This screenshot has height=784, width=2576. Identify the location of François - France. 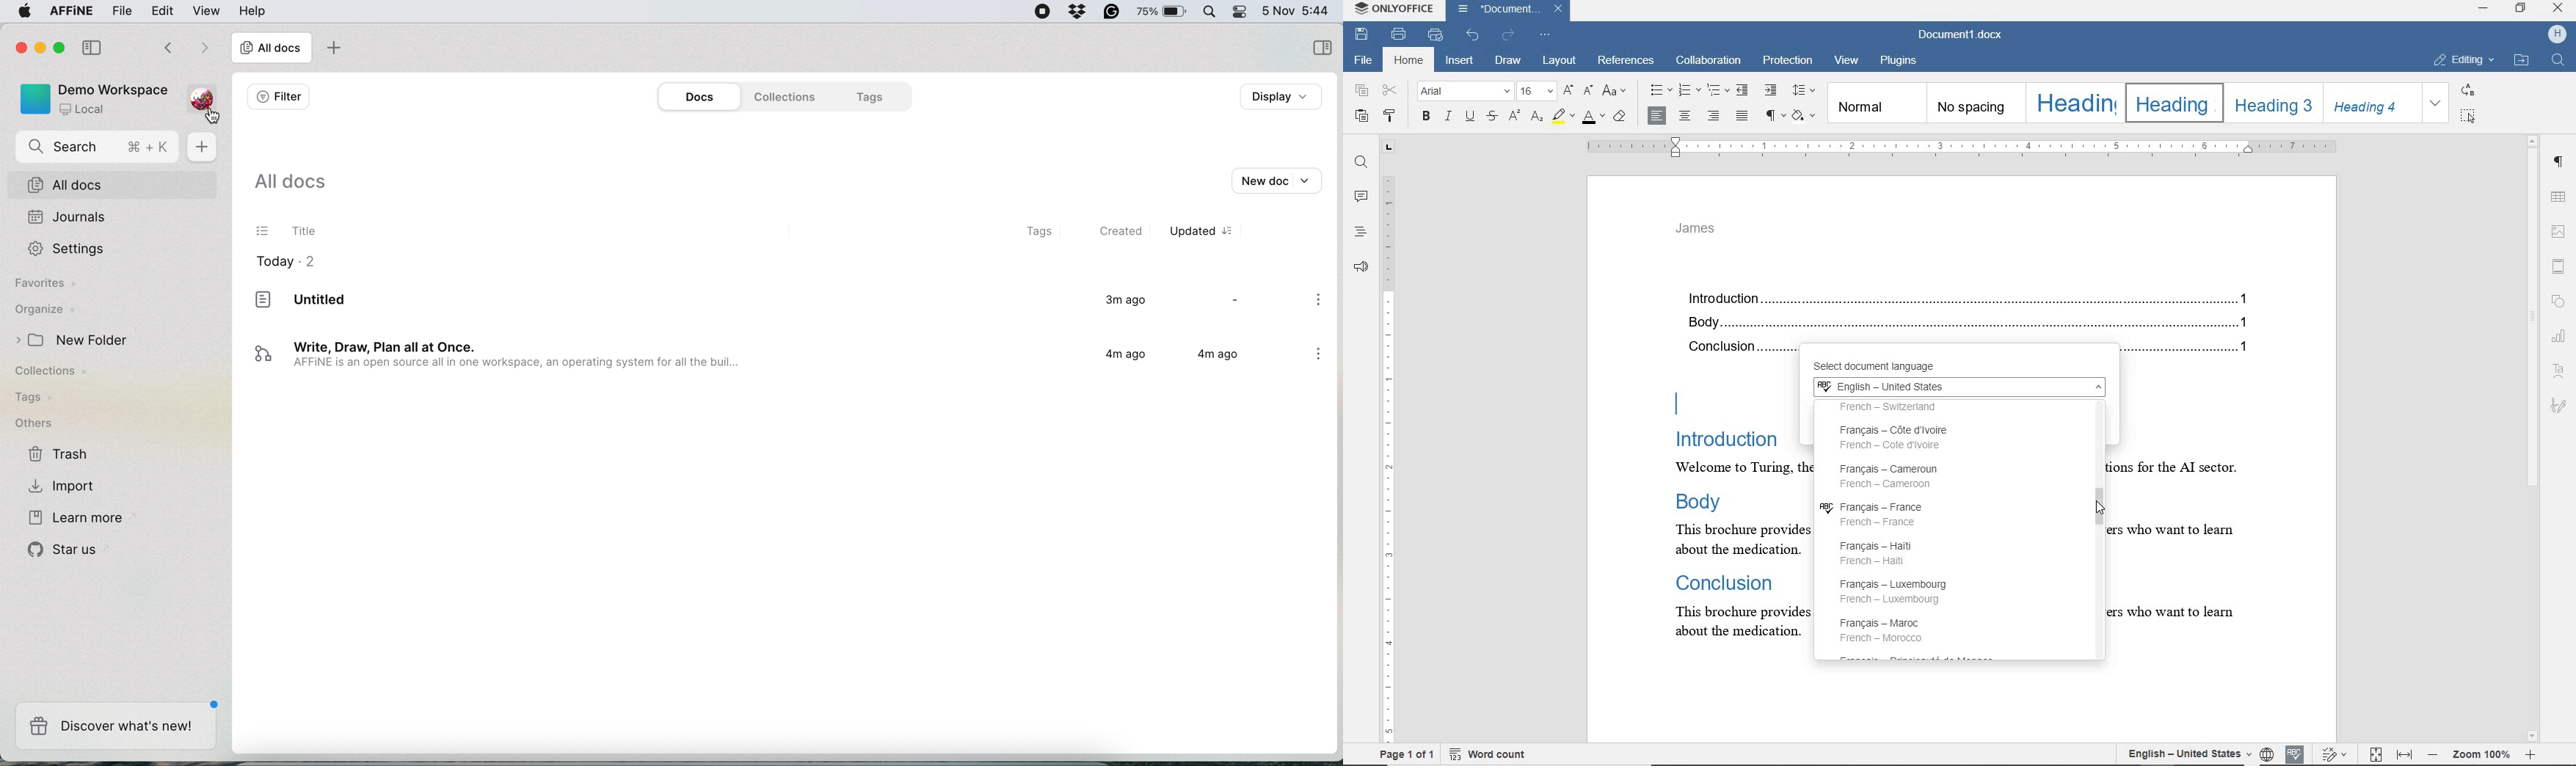
(1880, 514).